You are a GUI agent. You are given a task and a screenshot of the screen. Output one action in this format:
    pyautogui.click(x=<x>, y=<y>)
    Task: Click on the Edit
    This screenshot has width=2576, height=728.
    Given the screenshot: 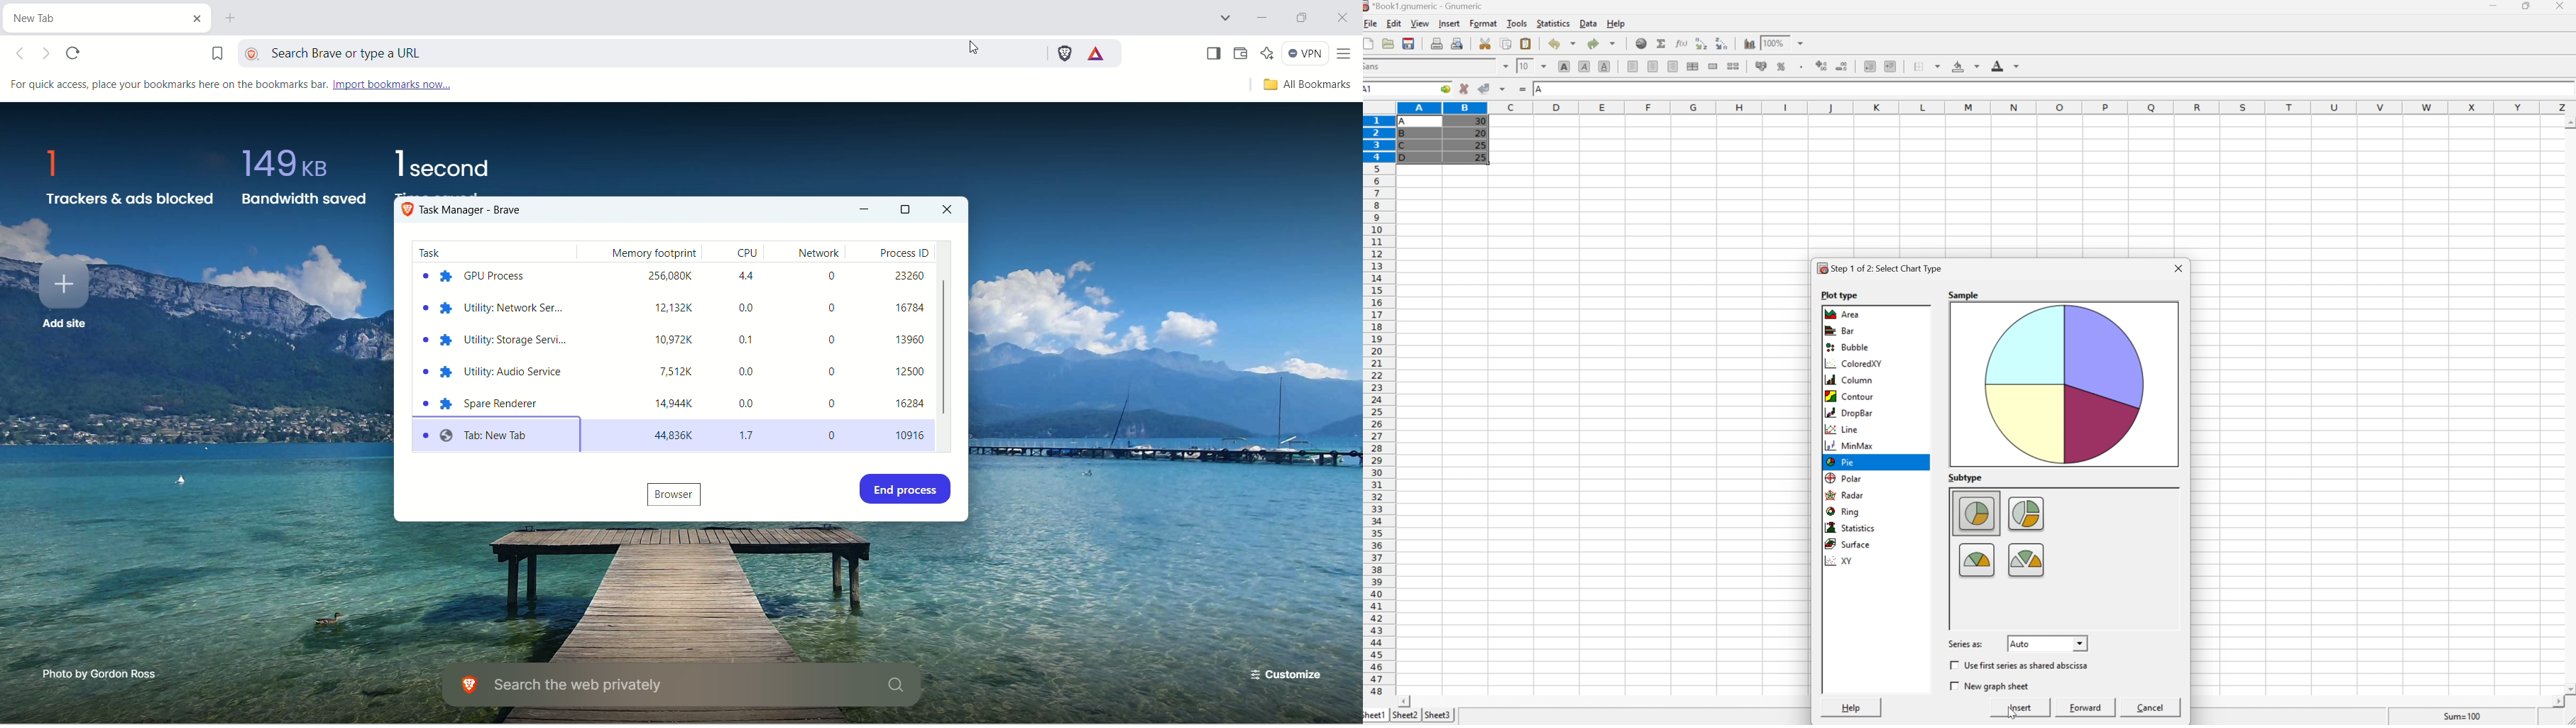 What is the action you would take?
    pyautogui.click(x=1394, y=23)
    